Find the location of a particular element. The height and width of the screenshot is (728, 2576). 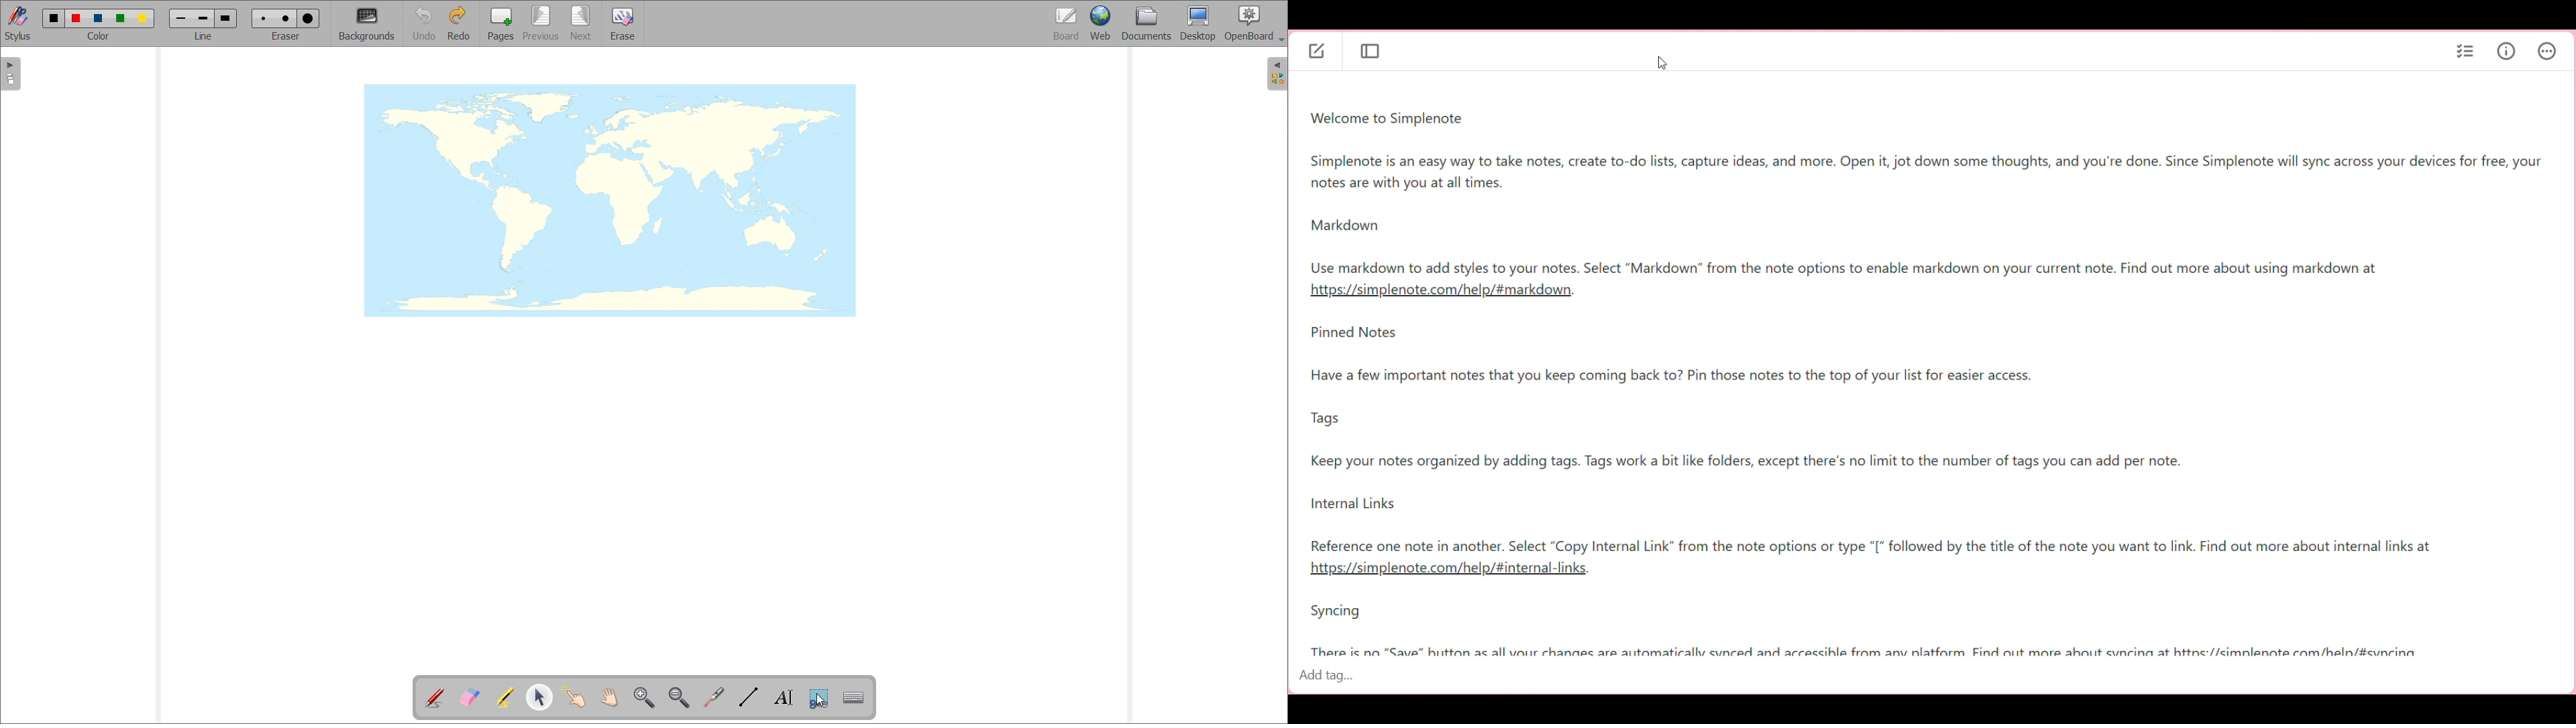

Welcome to simplenote-note1 is located at coordinates (1935, 190).